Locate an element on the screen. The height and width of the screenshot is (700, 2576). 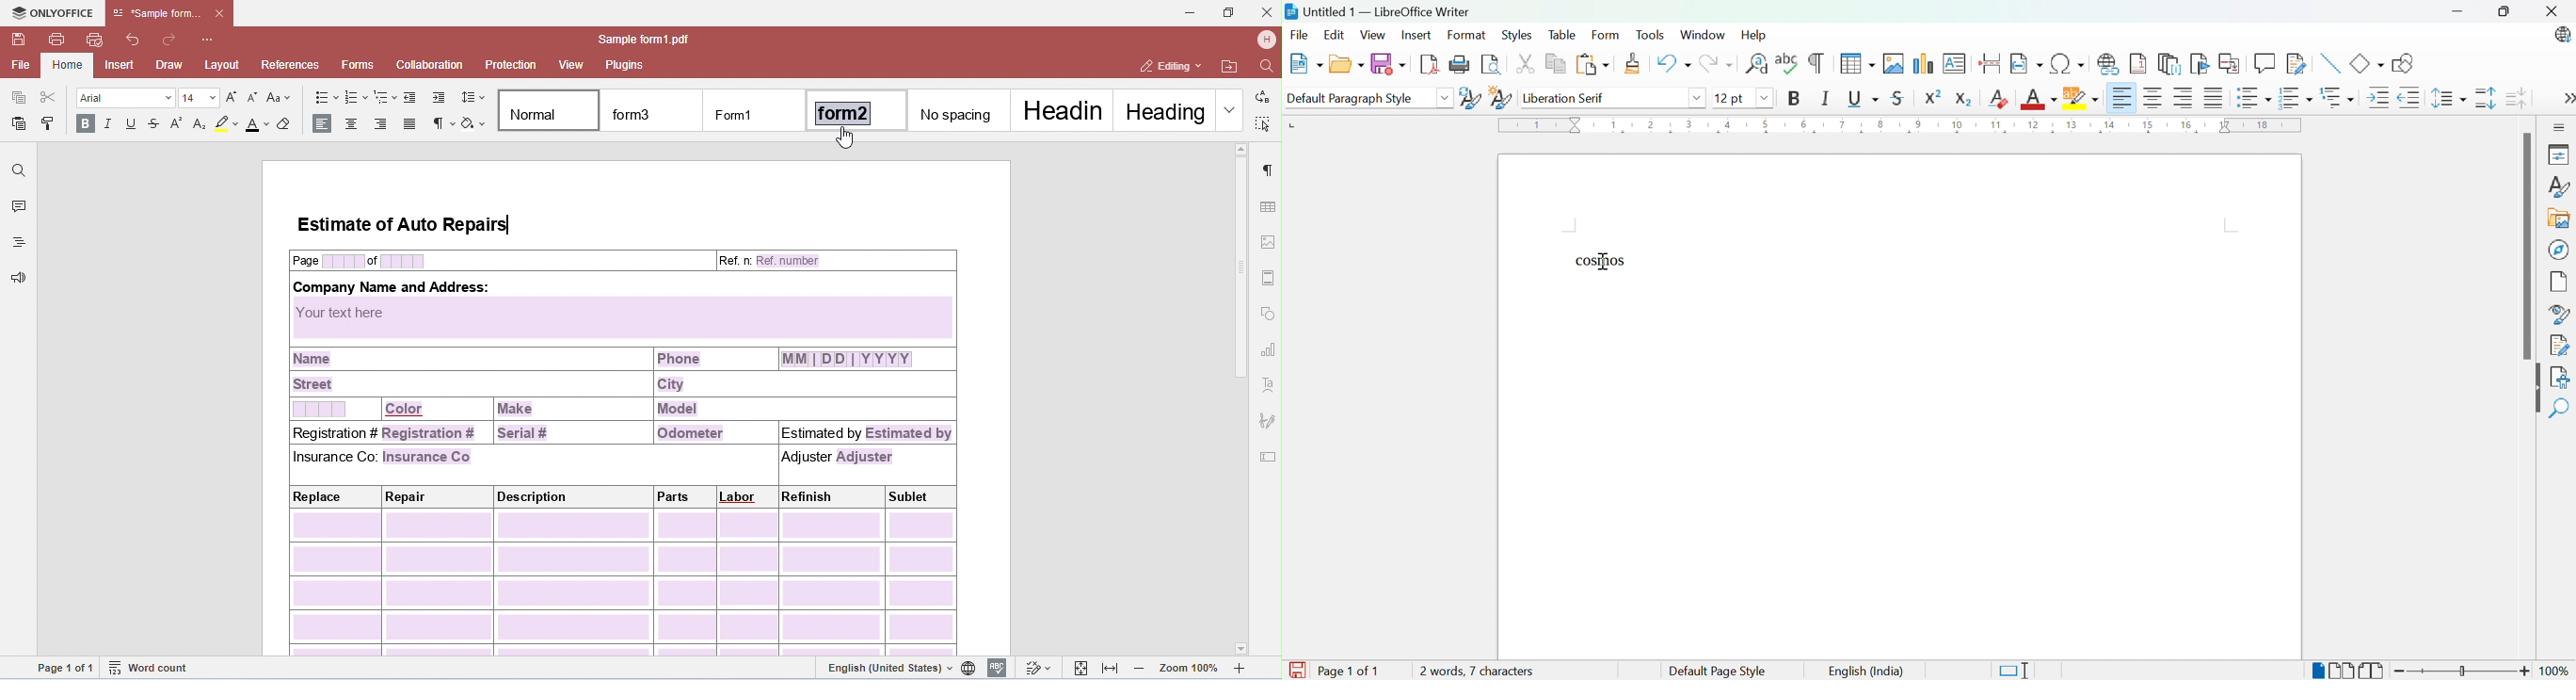
Find is located at coordinates (2561, 408).